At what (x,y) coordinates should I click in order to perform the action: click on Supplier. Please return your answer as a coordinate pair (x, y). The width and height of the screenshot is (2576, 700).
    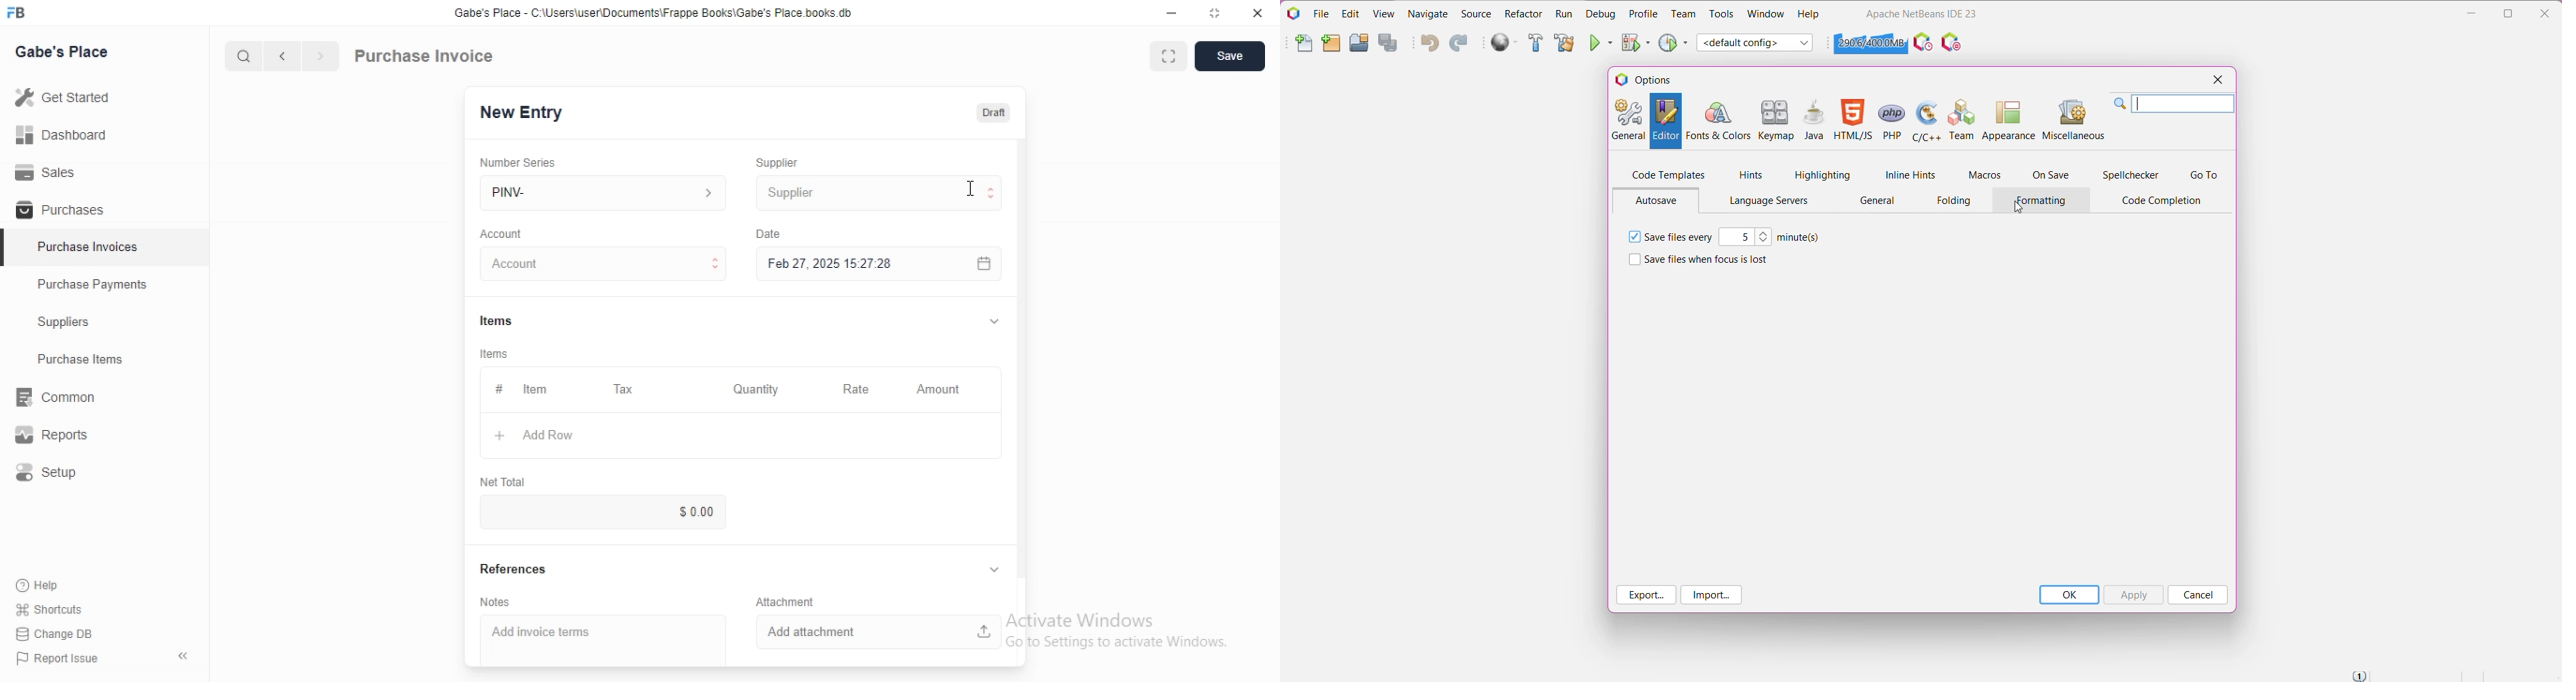
    Looking at the image, I should click on (777, 163).